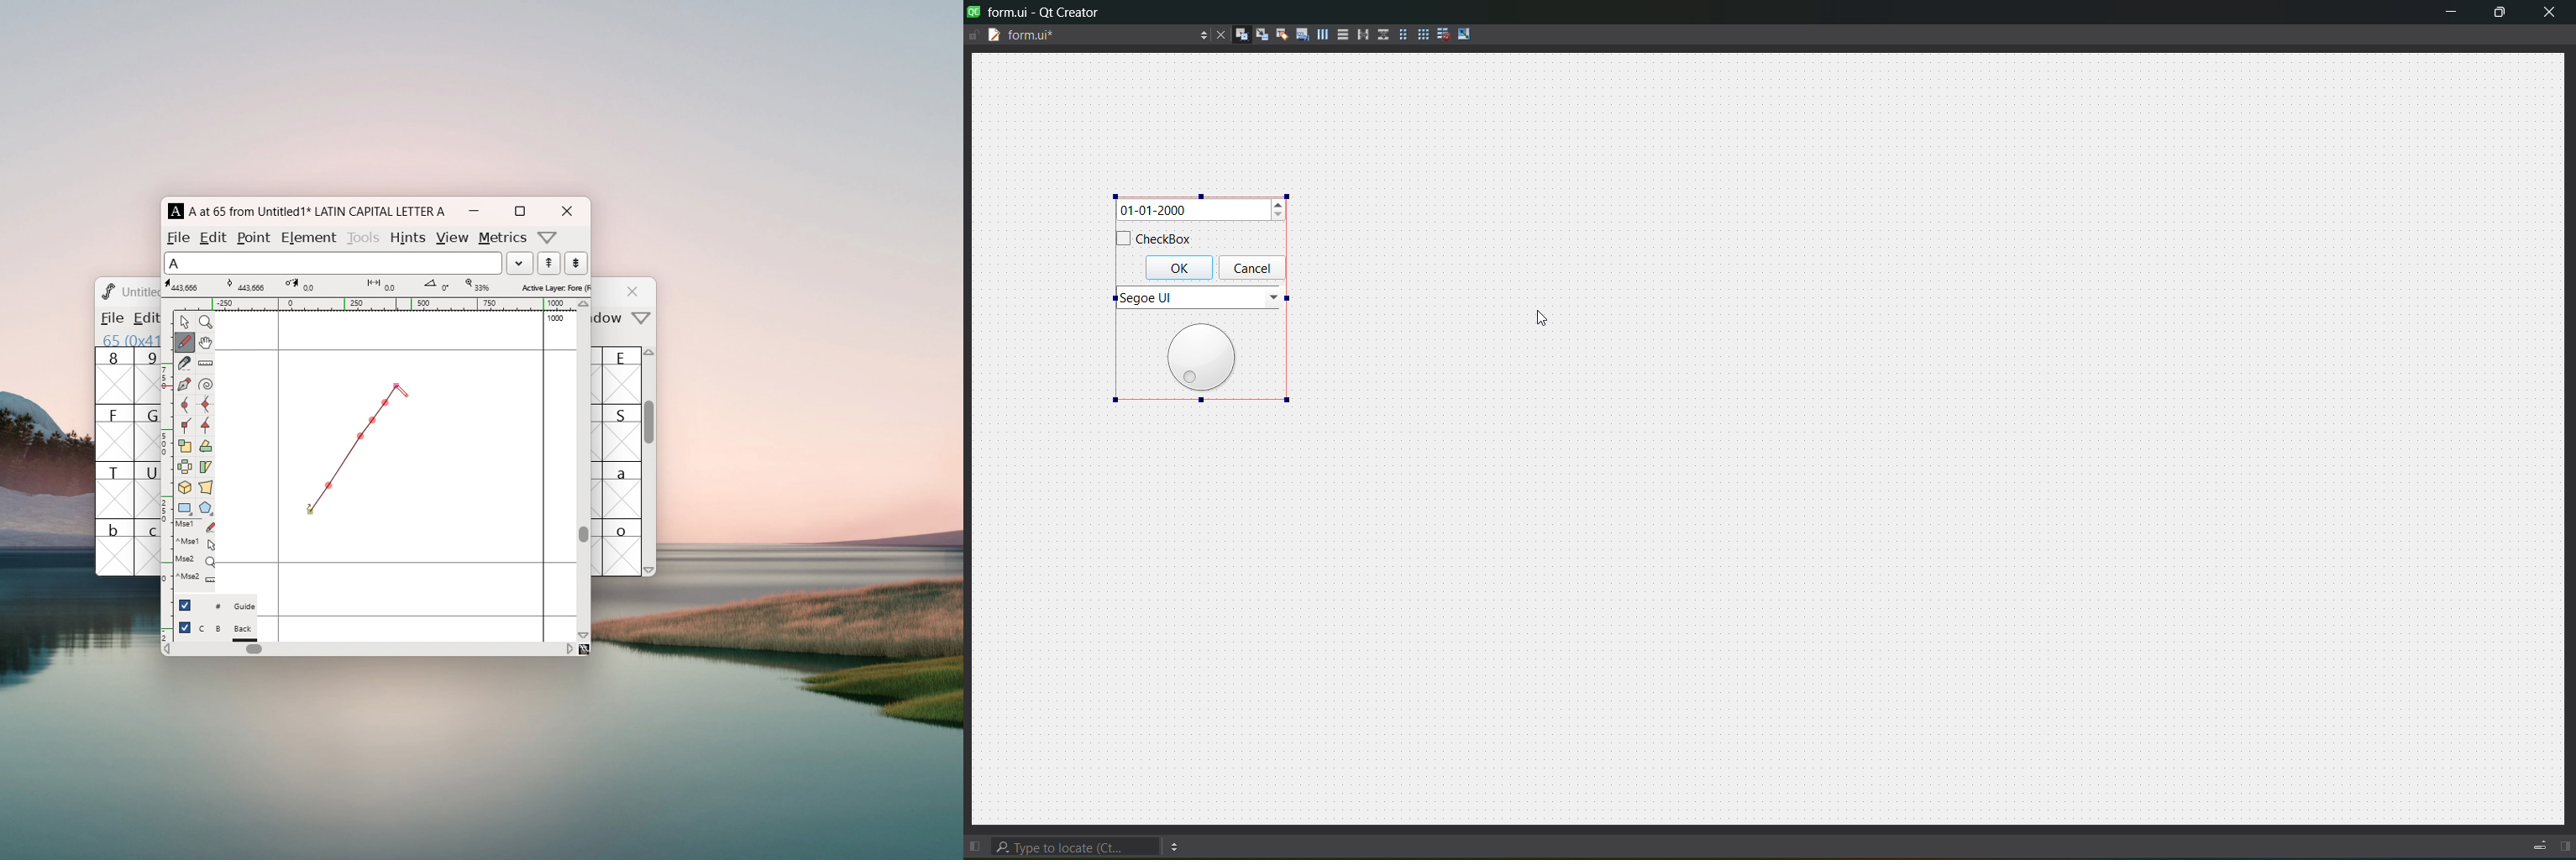 The image size is (2576, 868). What do you see at coordinates (585, 304) in the screenshot?
I see `scroll up` at bounding box center [585, 304].